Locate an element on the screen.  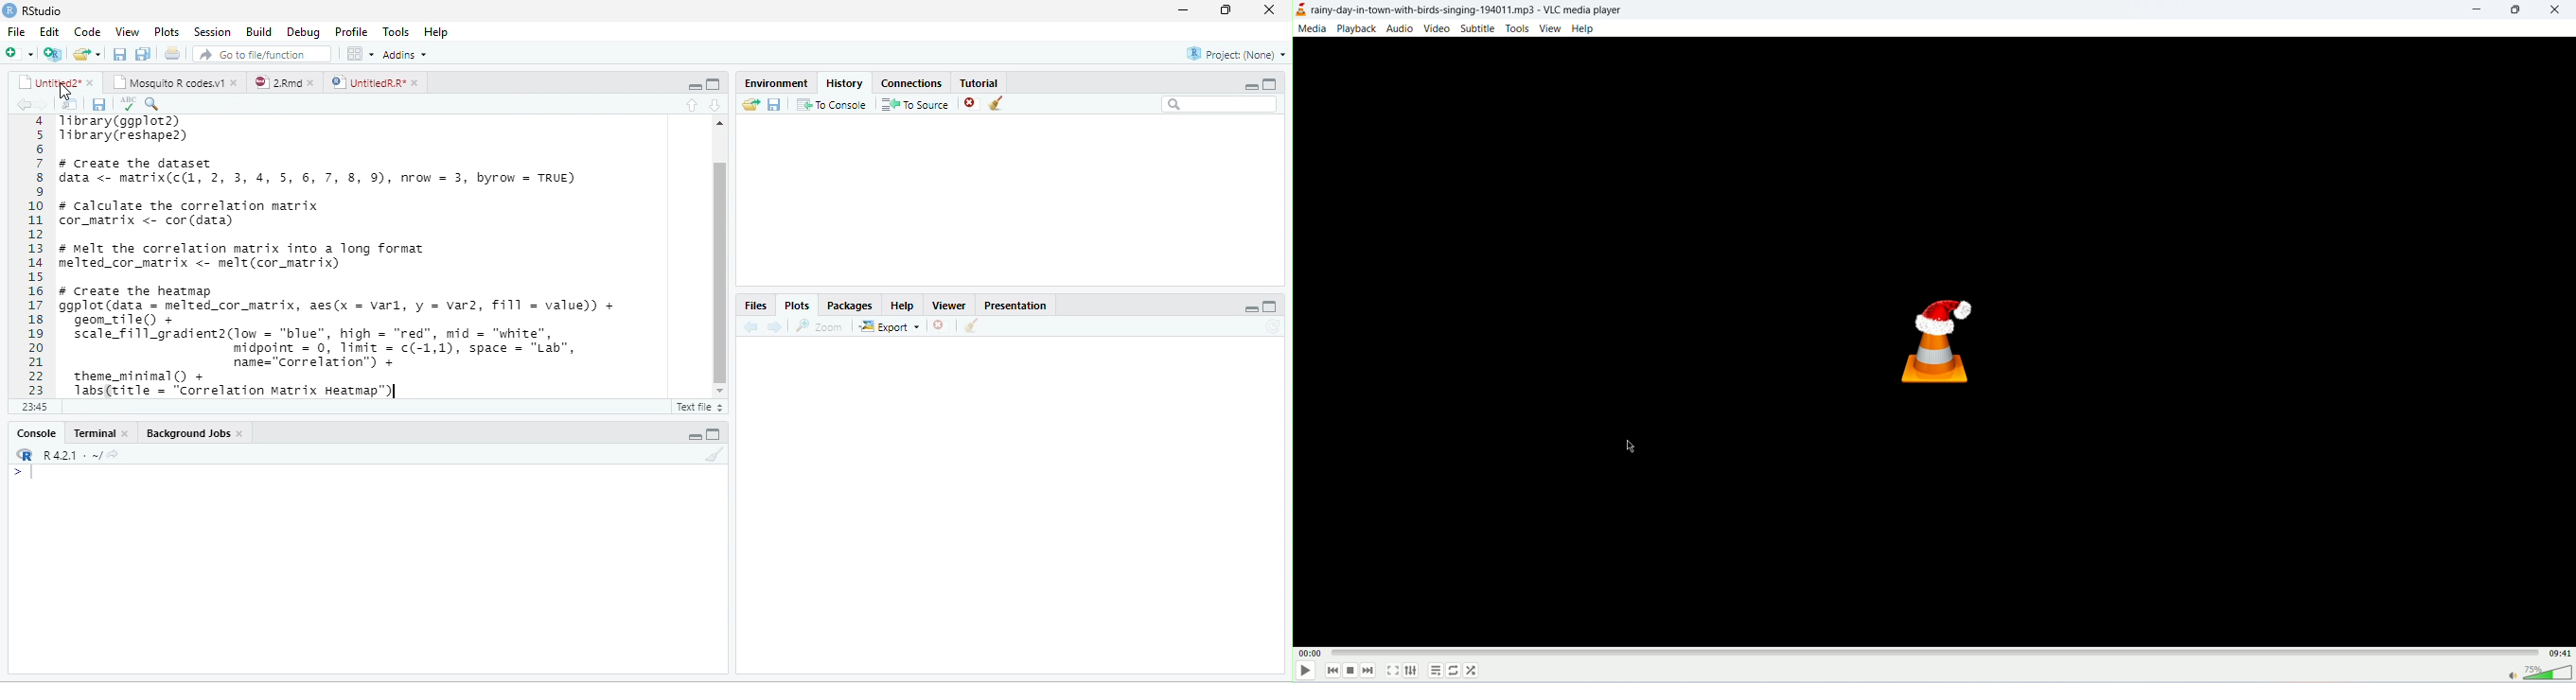
environment  is located at coordinates (768, 81).